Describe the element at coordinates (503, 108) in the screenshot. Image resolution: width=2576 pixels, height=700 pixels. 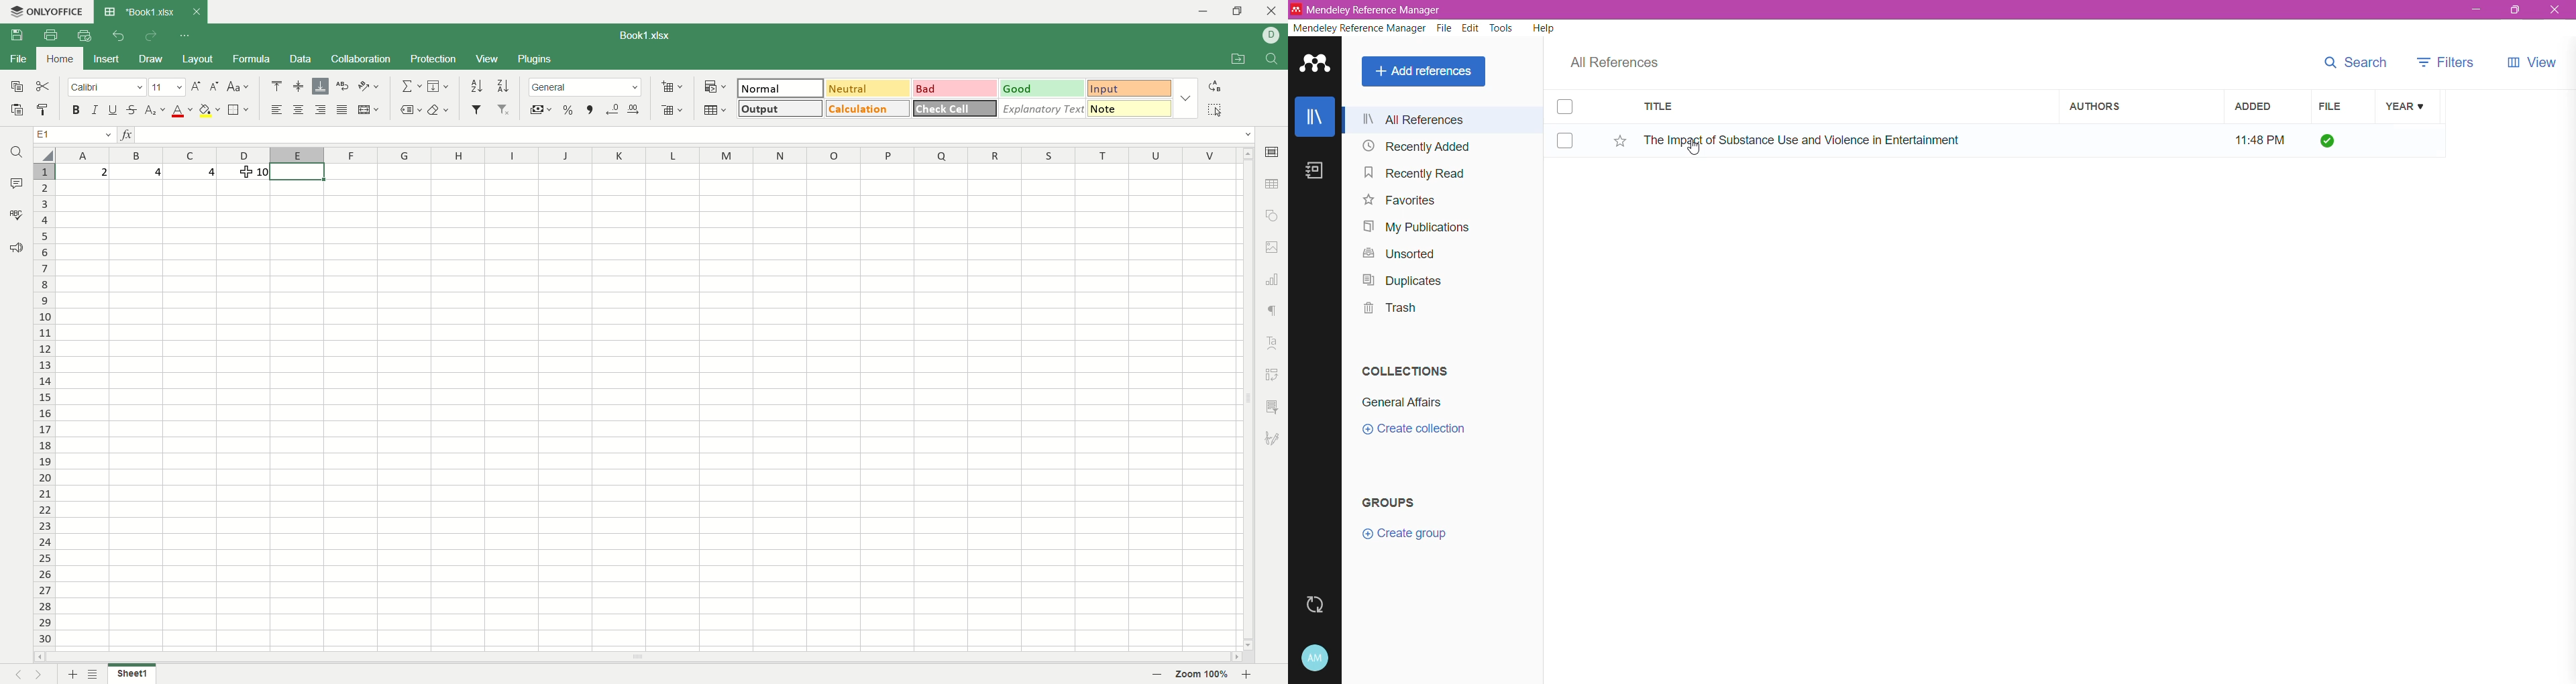
I see `remove filter` at that location.